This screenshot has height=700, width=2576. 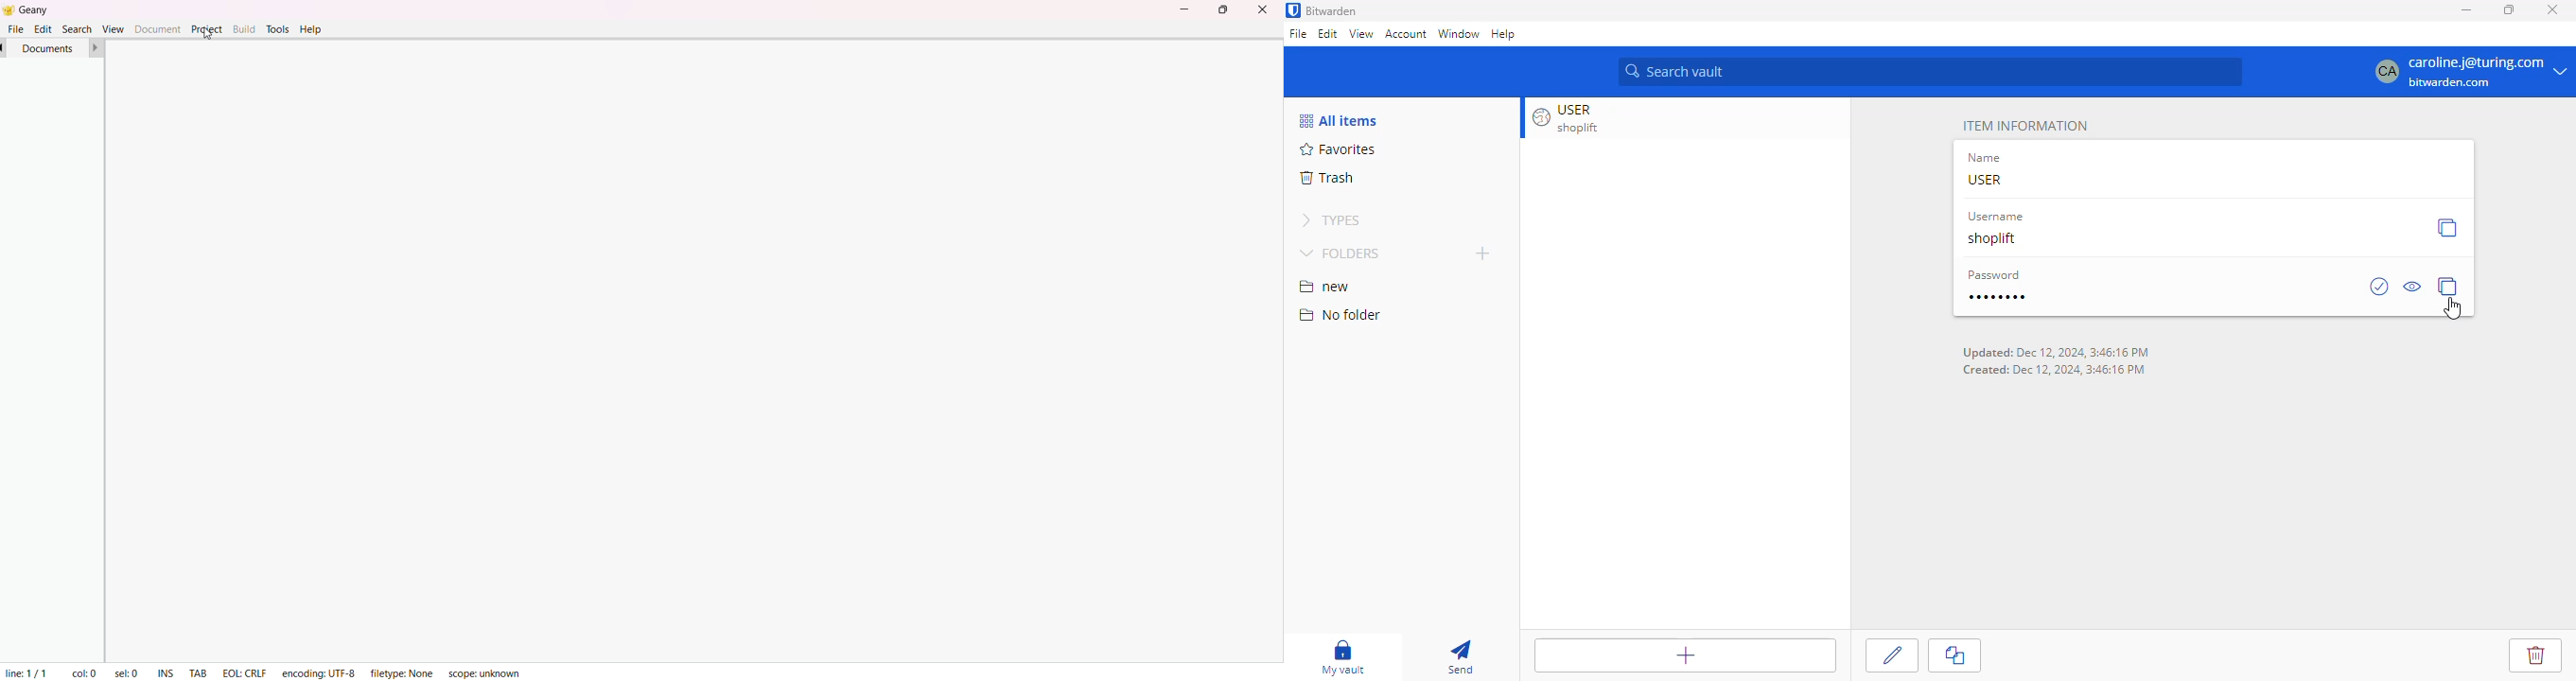 What do you see at coordinates (2056, 353) in the screenshot?
I see `Updated: Dec 12, 2024, 3:46:16 PM` at bounding box center [2056, 353].